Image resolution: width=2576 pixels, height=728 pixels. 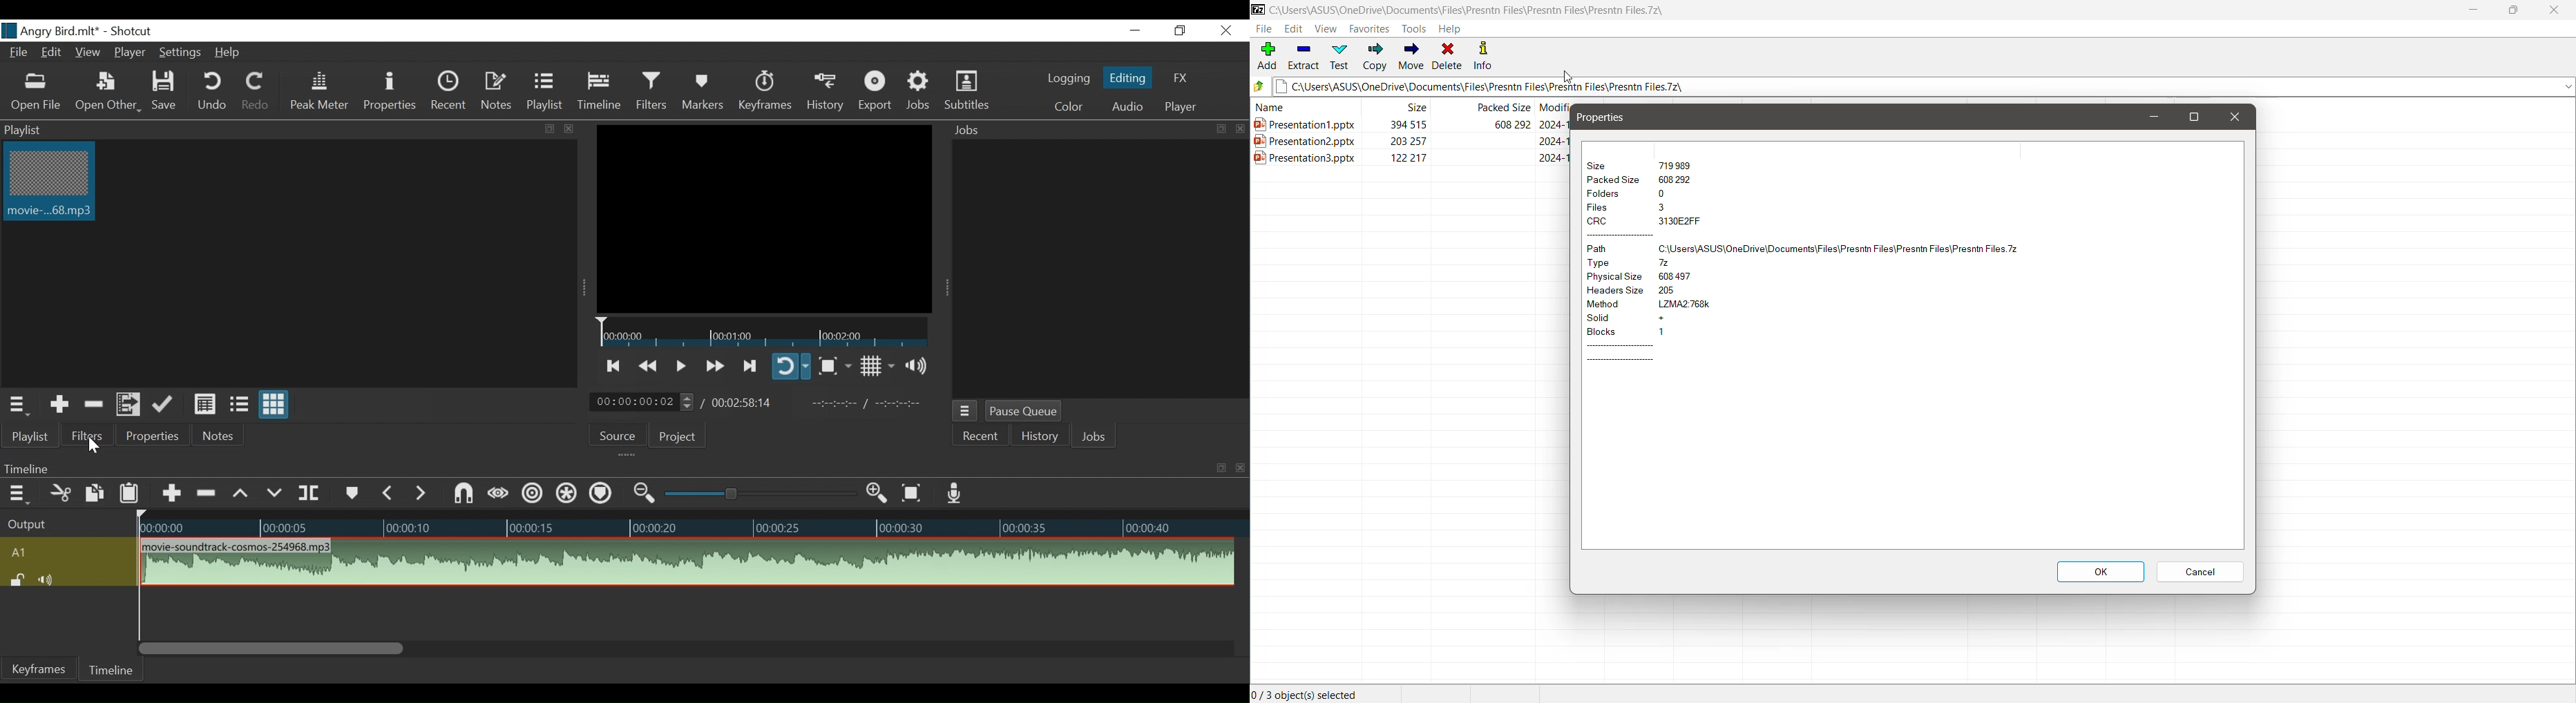 What do you see at coordinates (877, 92) in the screenshot?
I see `Export` at bounding box center [877, 92].